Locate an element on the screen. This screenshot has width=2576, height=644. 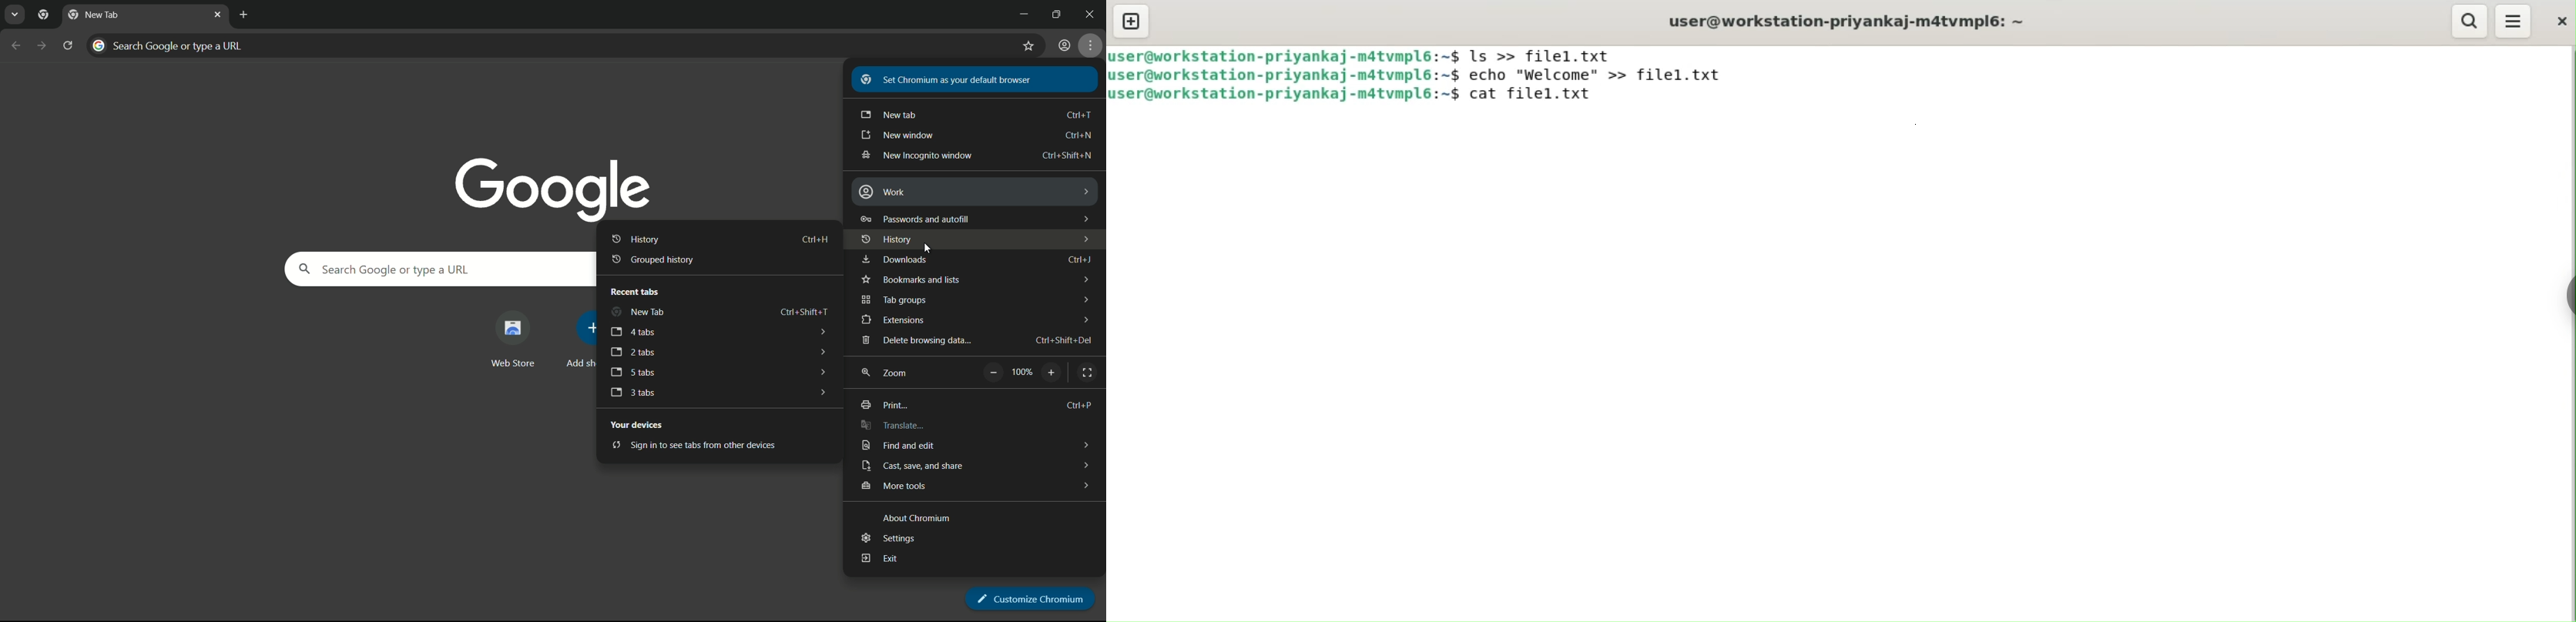
new window is located at coordinates (898, 135).